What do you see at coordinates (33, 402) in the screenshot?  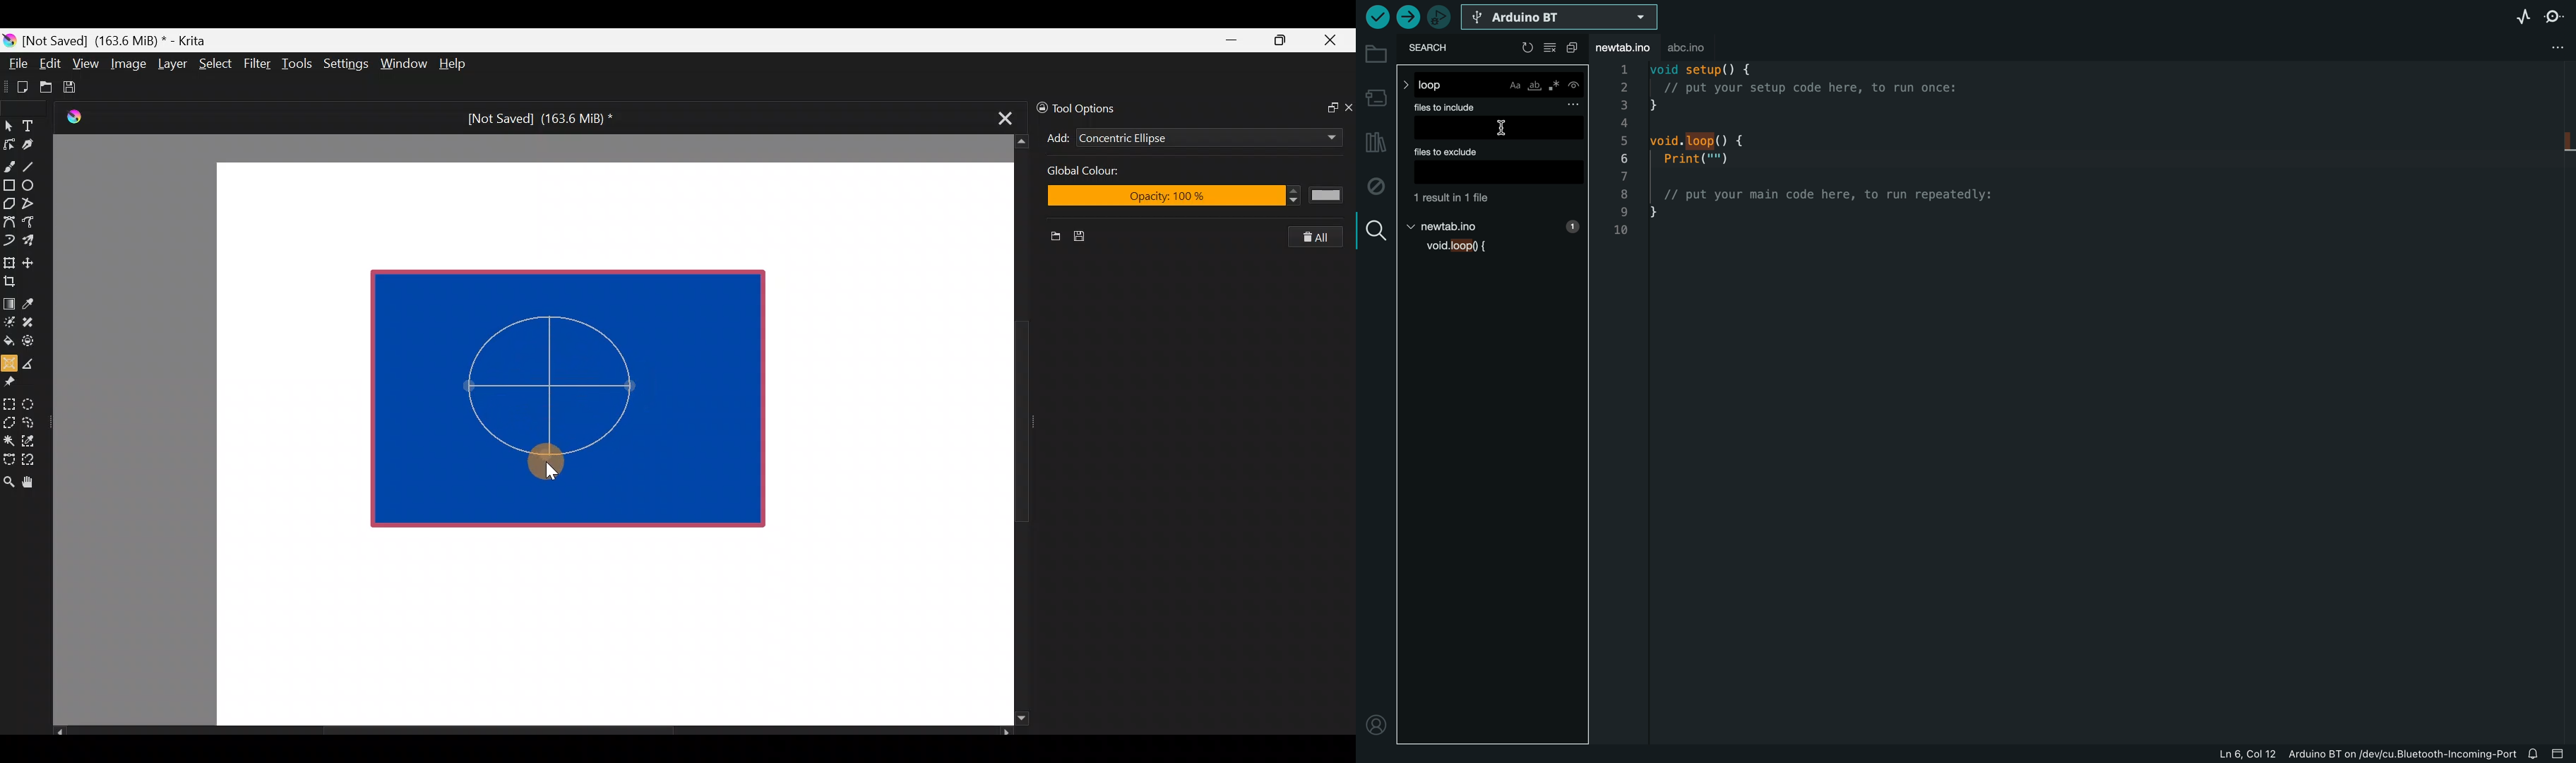 I see `Elliptical selection tool` at bounding box center [33, 402].